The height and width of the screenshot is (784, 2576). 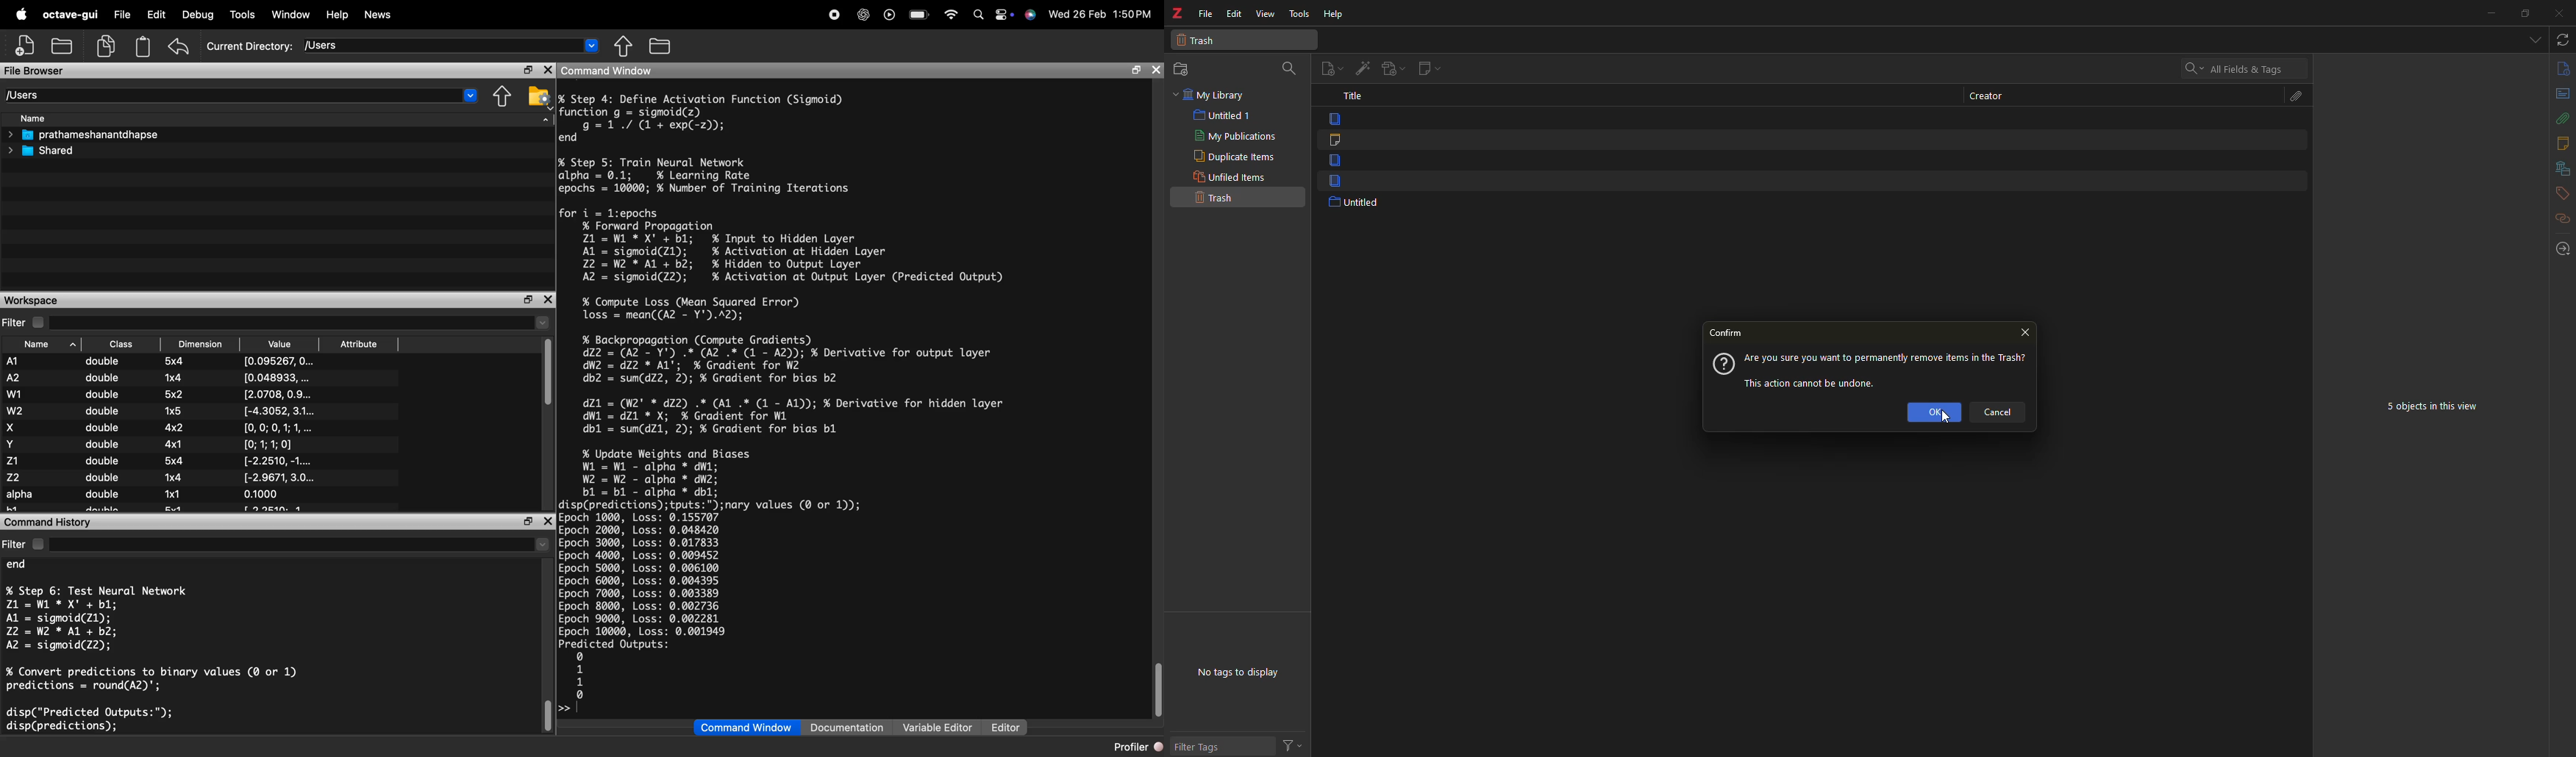 I want to click on maximize, so click(x=2526, y=14).